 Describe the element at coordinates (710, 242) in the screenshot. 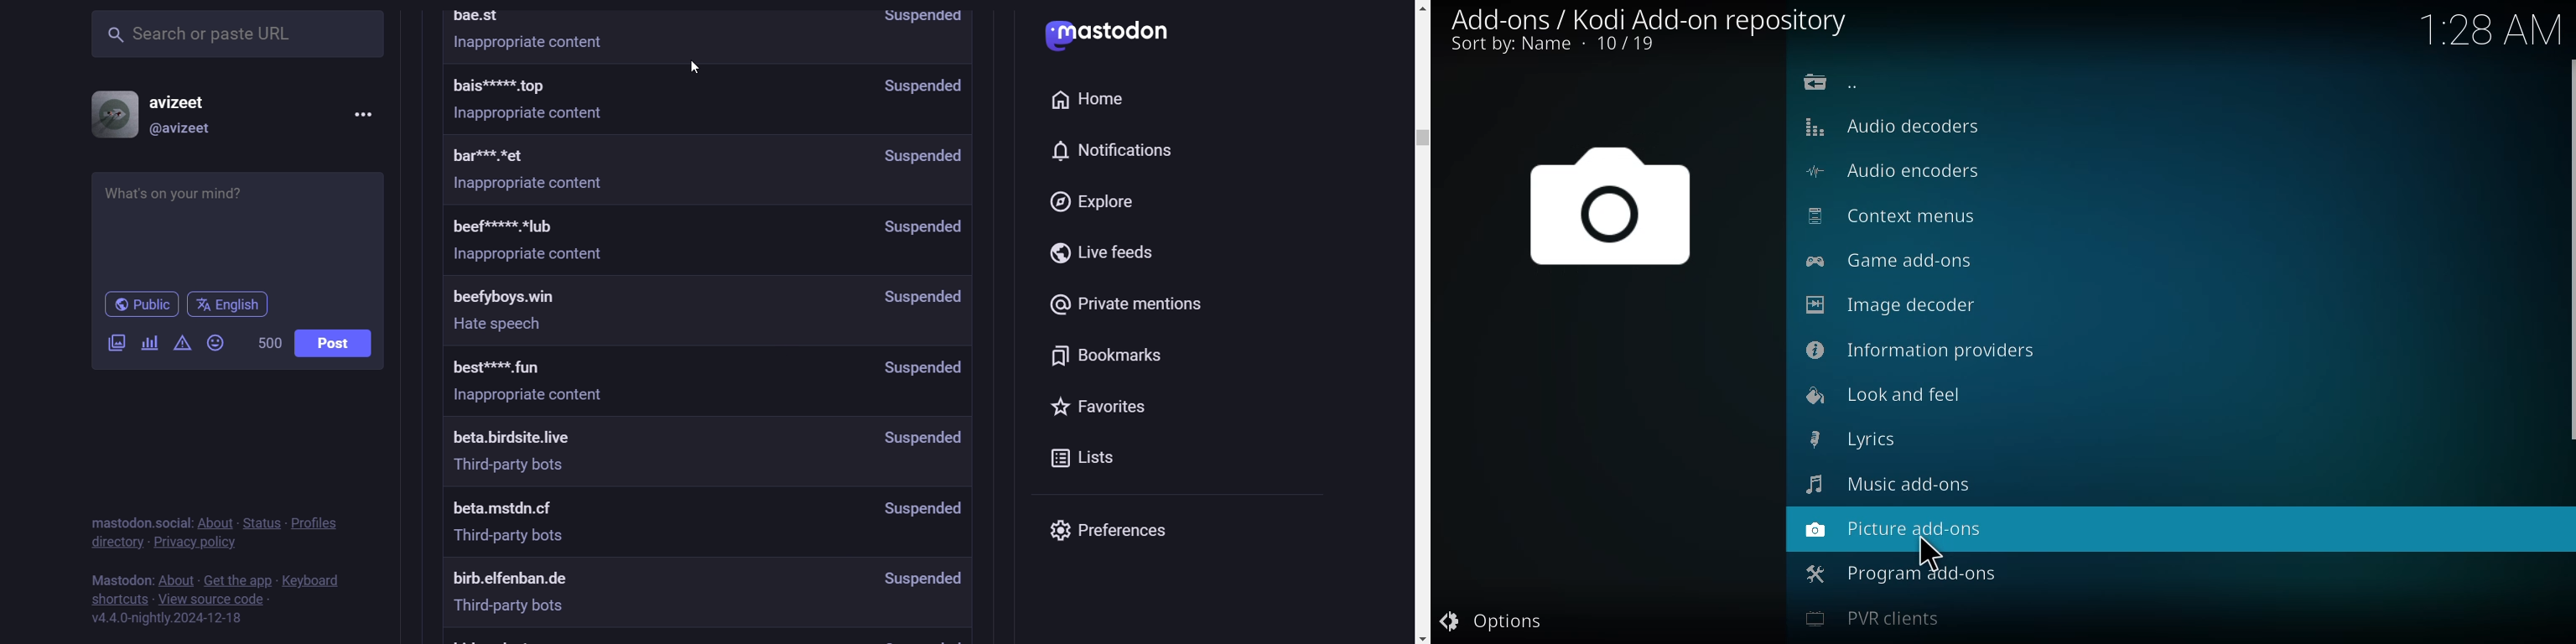

I see `moderated server's information` at that location.